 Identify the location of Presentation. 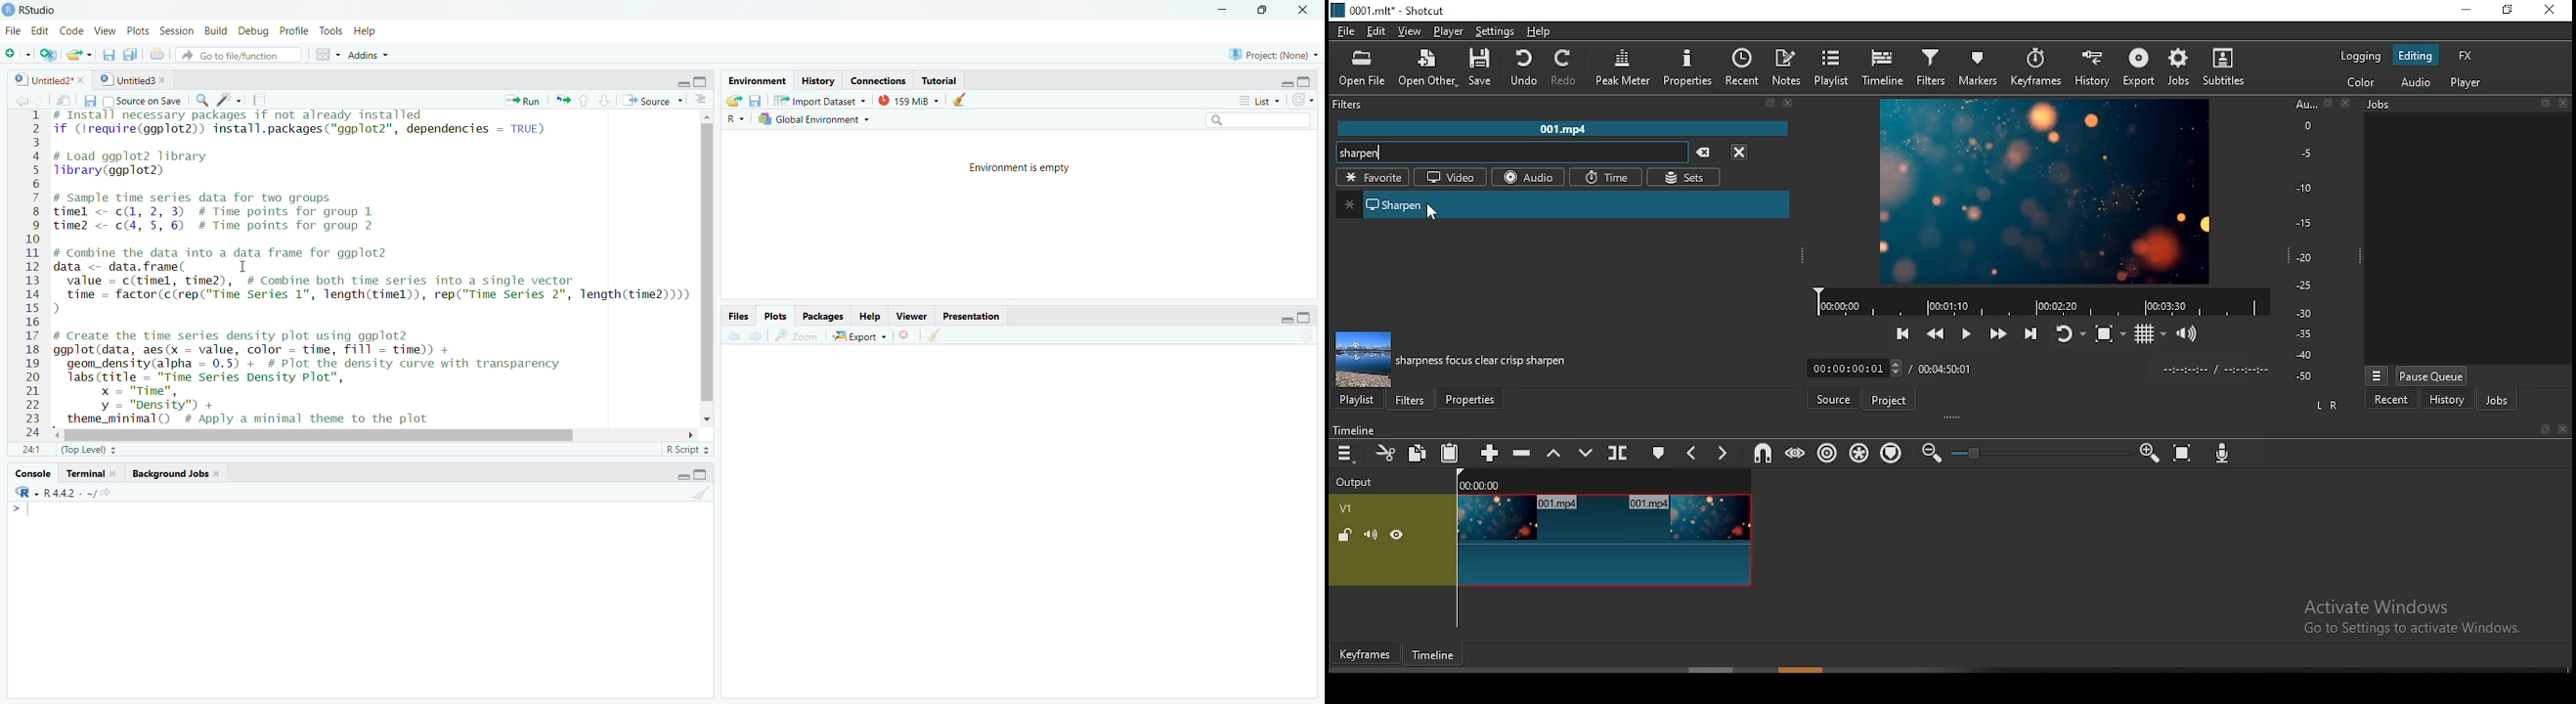
(970, 316).